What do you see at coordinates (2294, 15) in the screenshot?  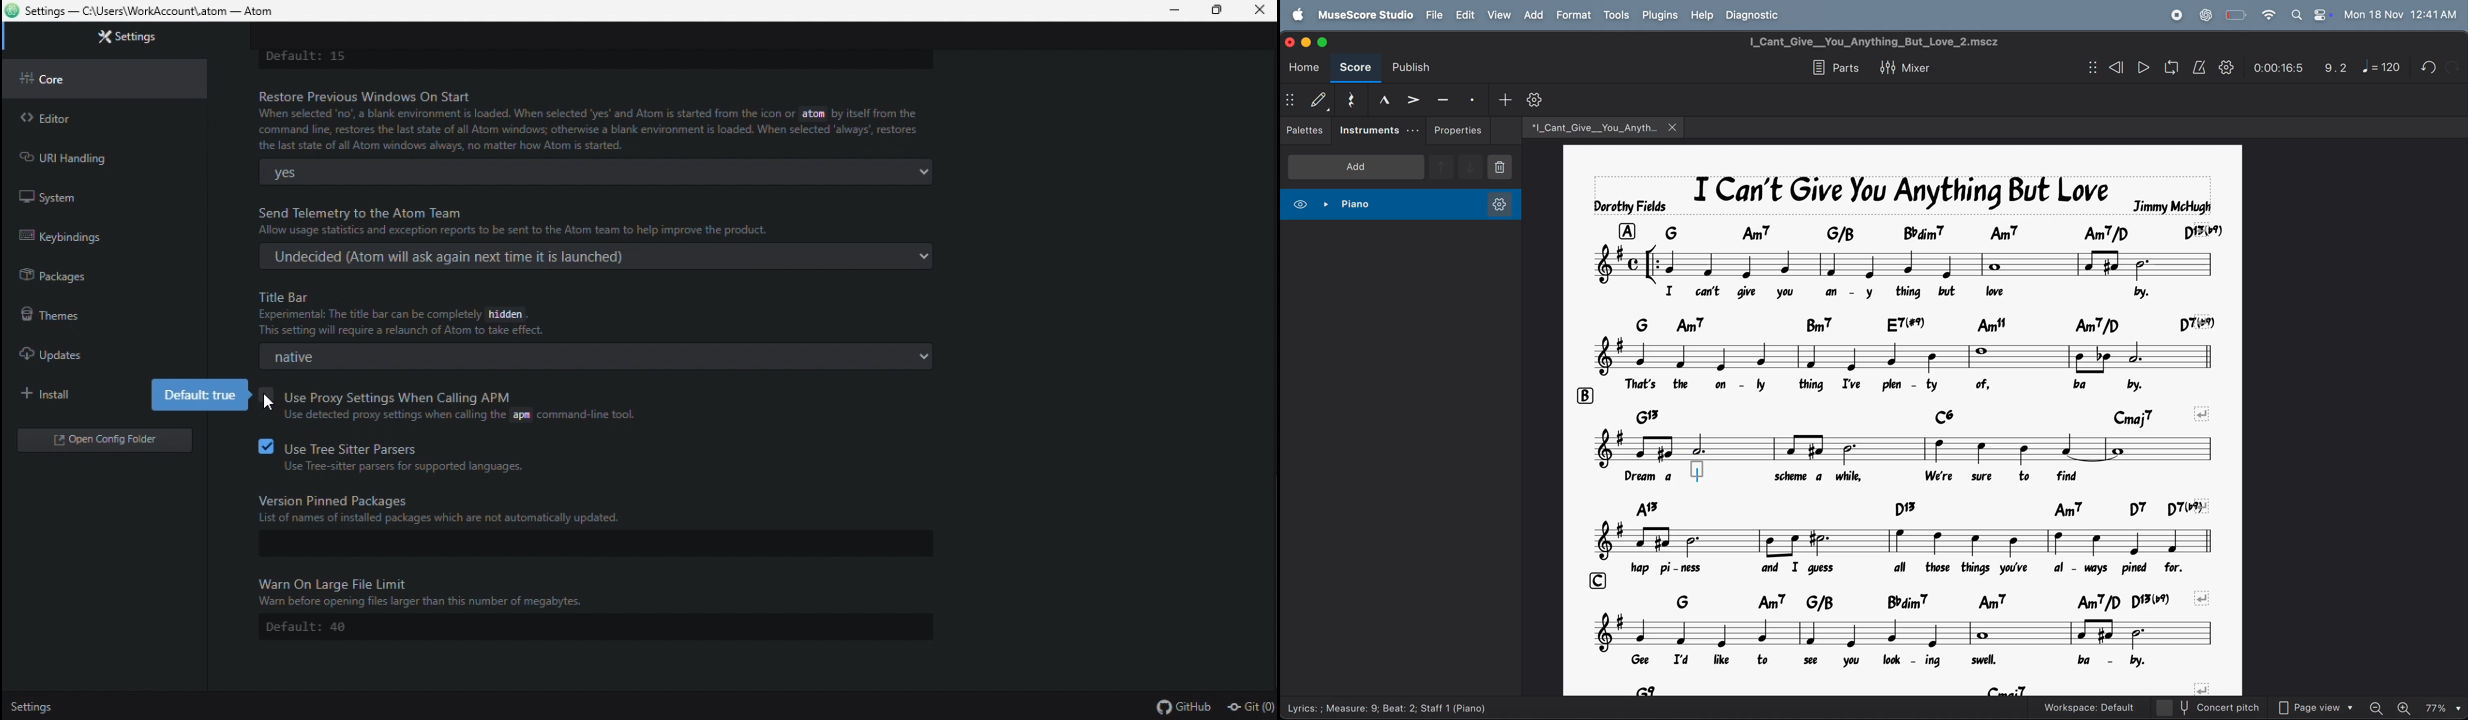 I see `search` at bounding box center [2294, 15].